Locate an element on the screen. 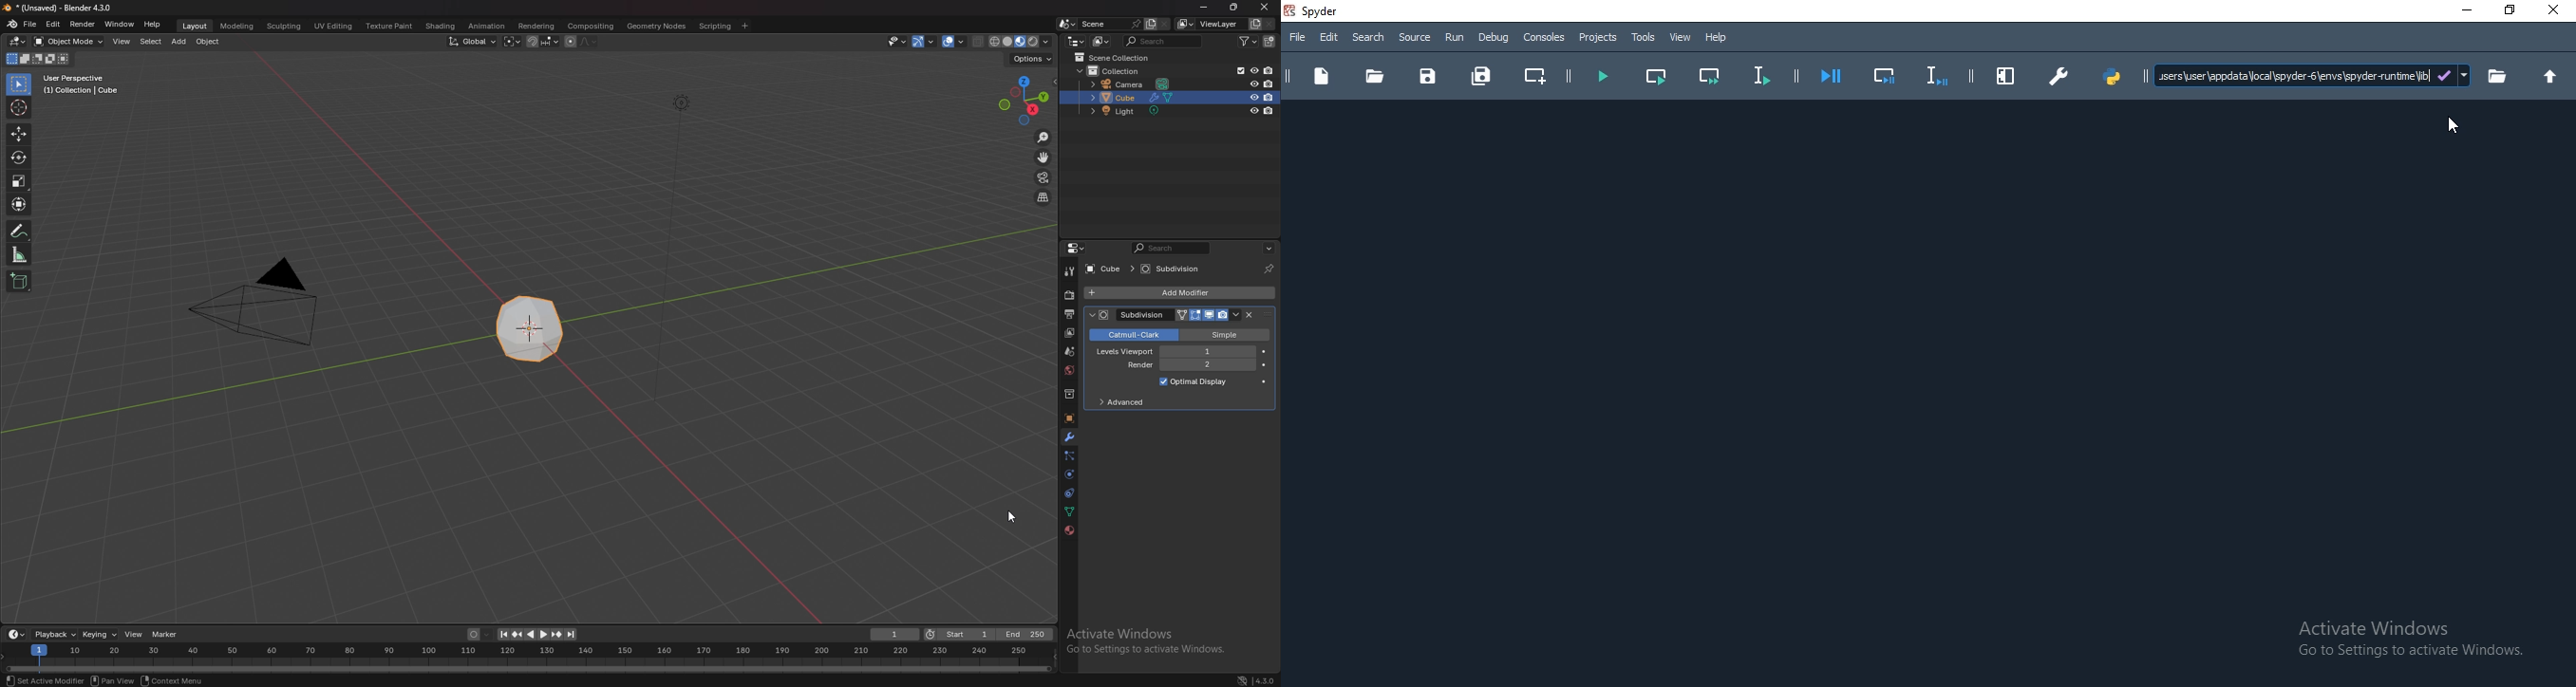  proportional editing object is located at coordinates (570, 42).